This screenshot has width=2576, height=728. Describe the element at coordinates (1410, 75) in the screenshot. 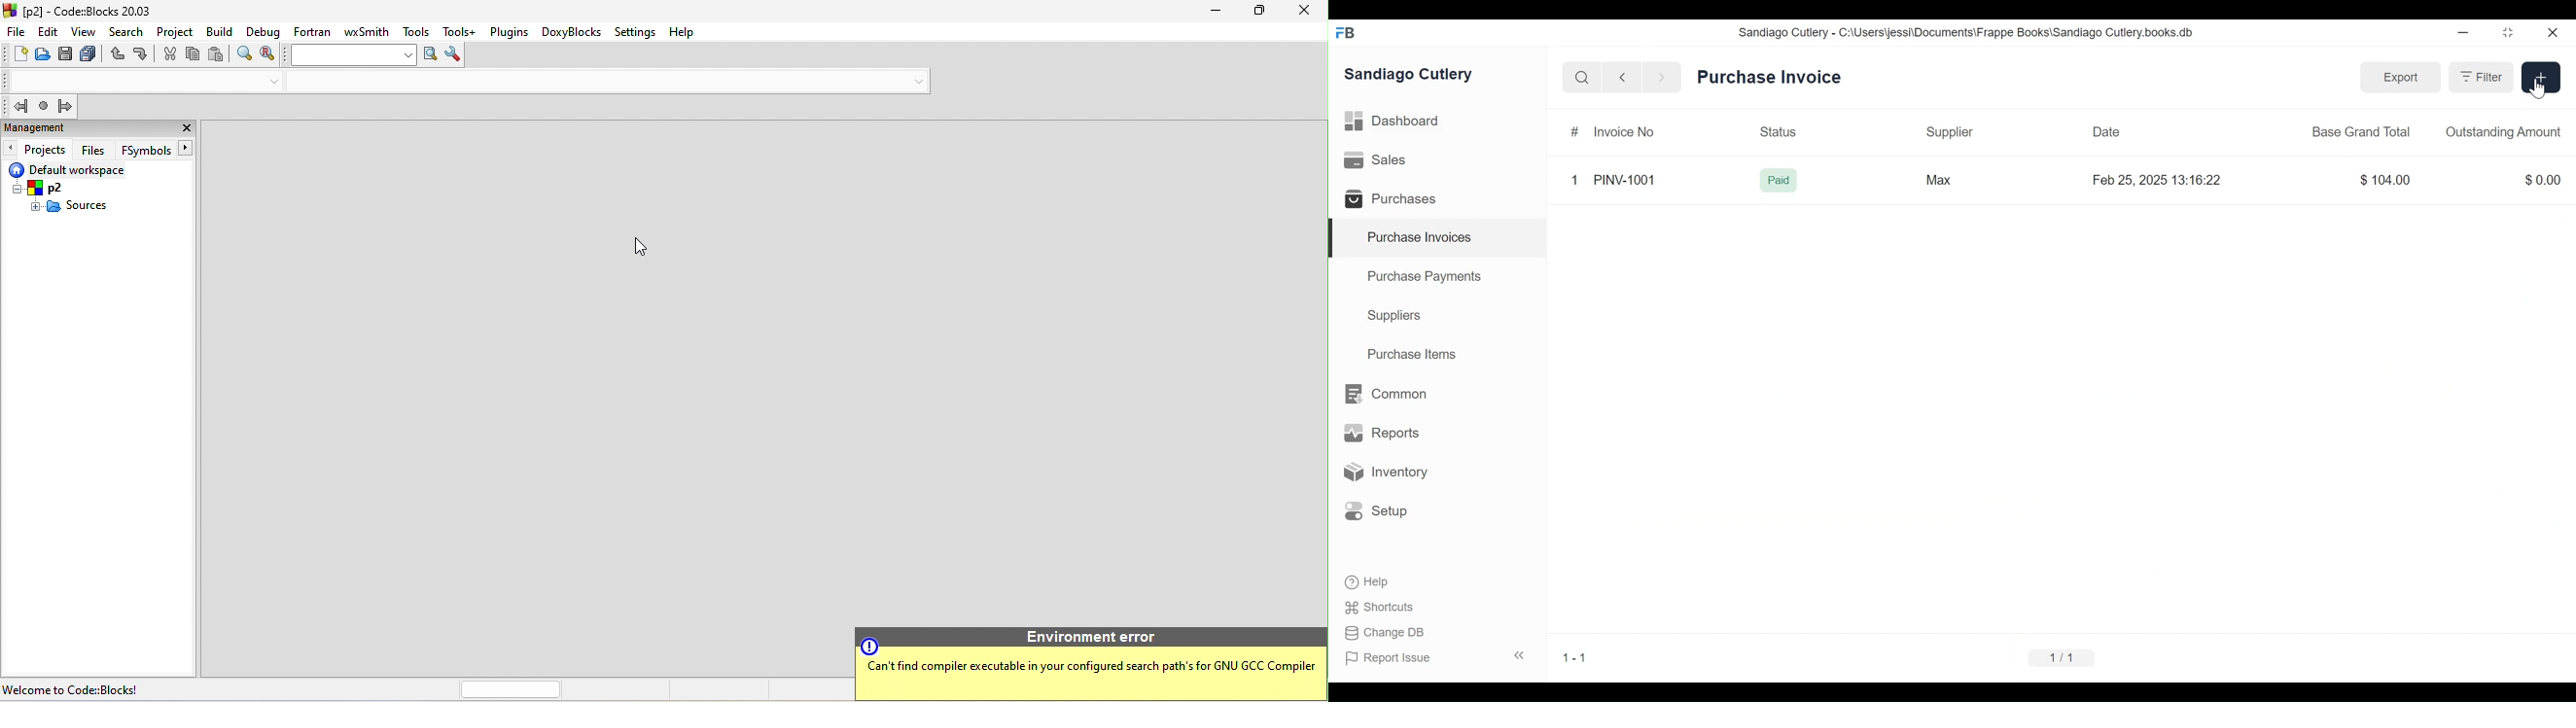

I see `Sandiago Cutlery` at that location.